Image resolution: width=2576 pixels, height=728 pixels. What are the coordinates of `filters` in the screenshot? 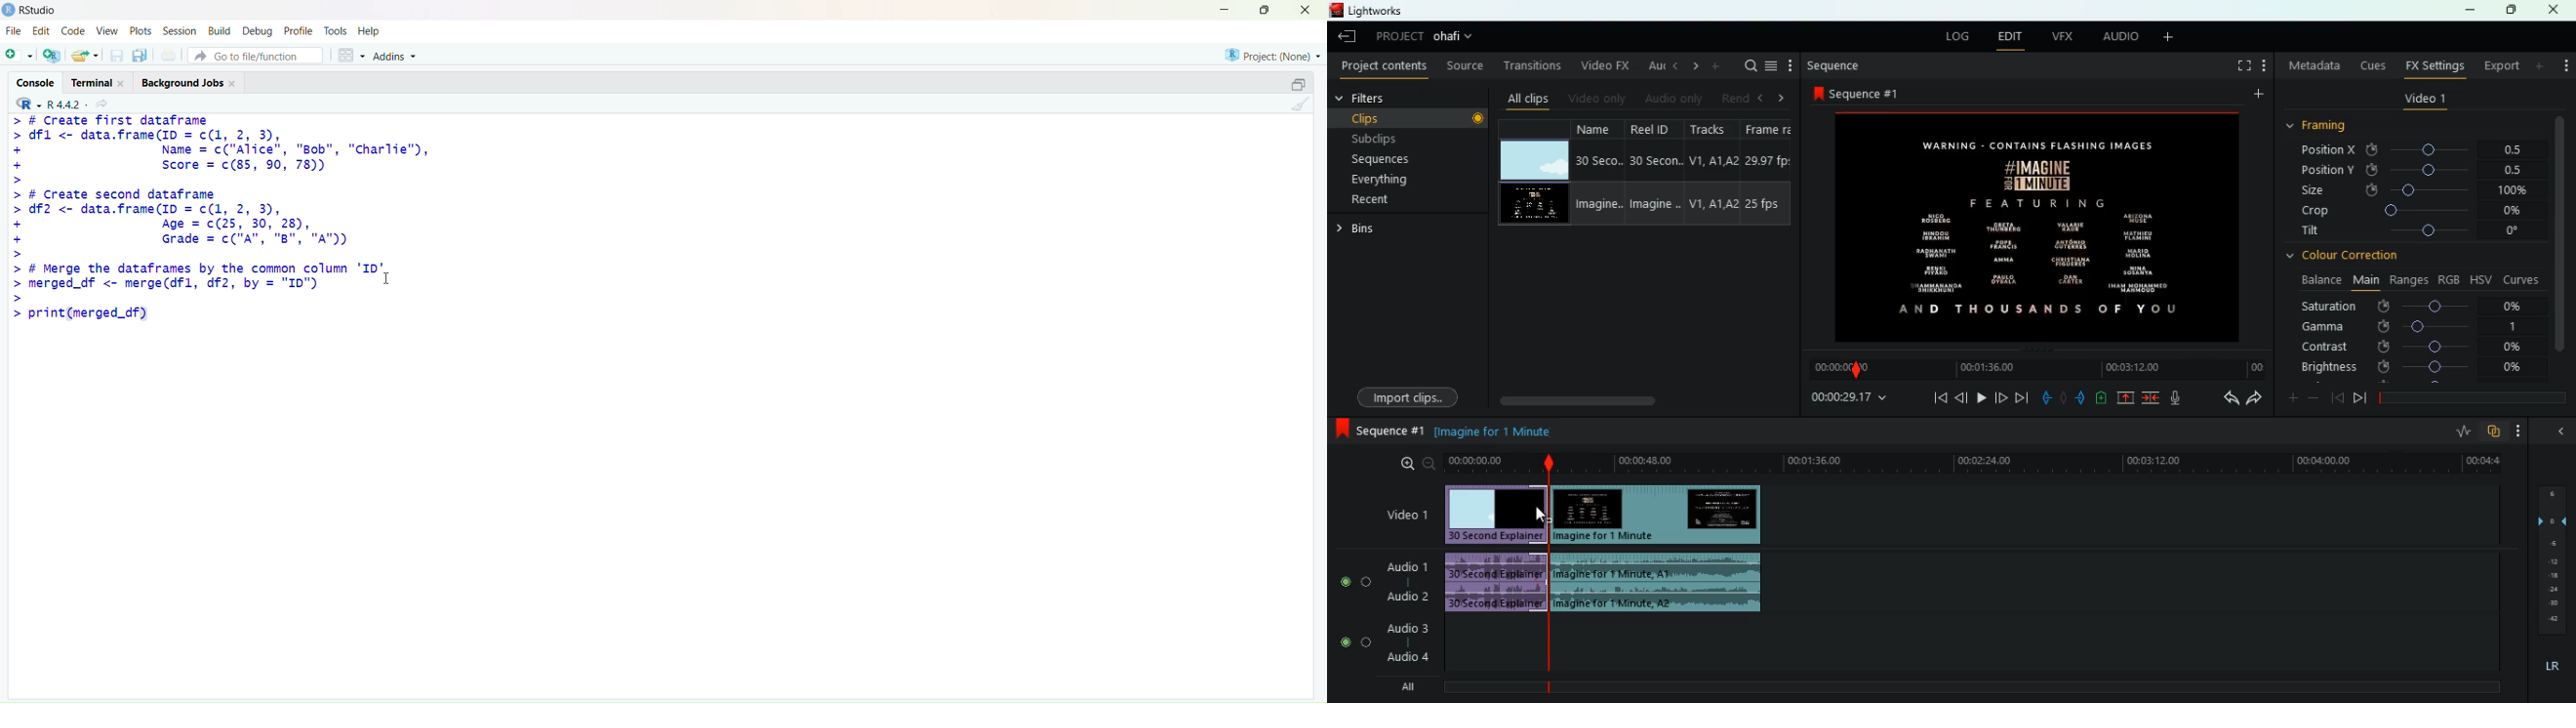 It's located at (1376, 99).